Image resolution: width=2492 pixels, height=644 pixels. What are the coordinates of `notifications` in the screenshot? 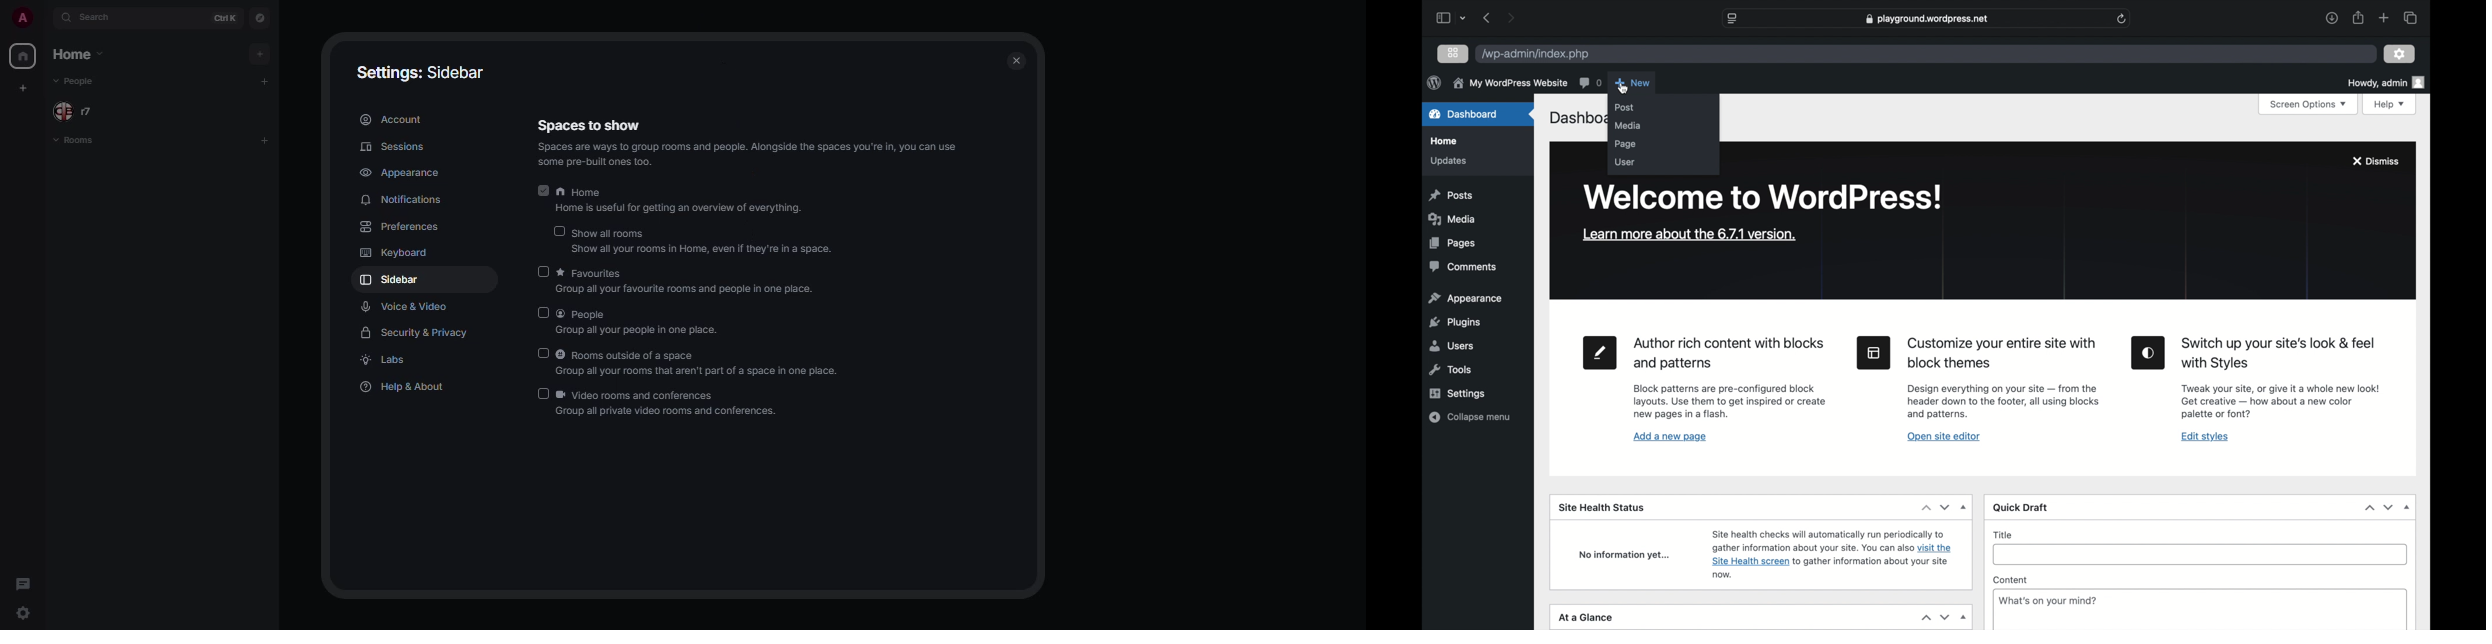 It's located at (405, 199).